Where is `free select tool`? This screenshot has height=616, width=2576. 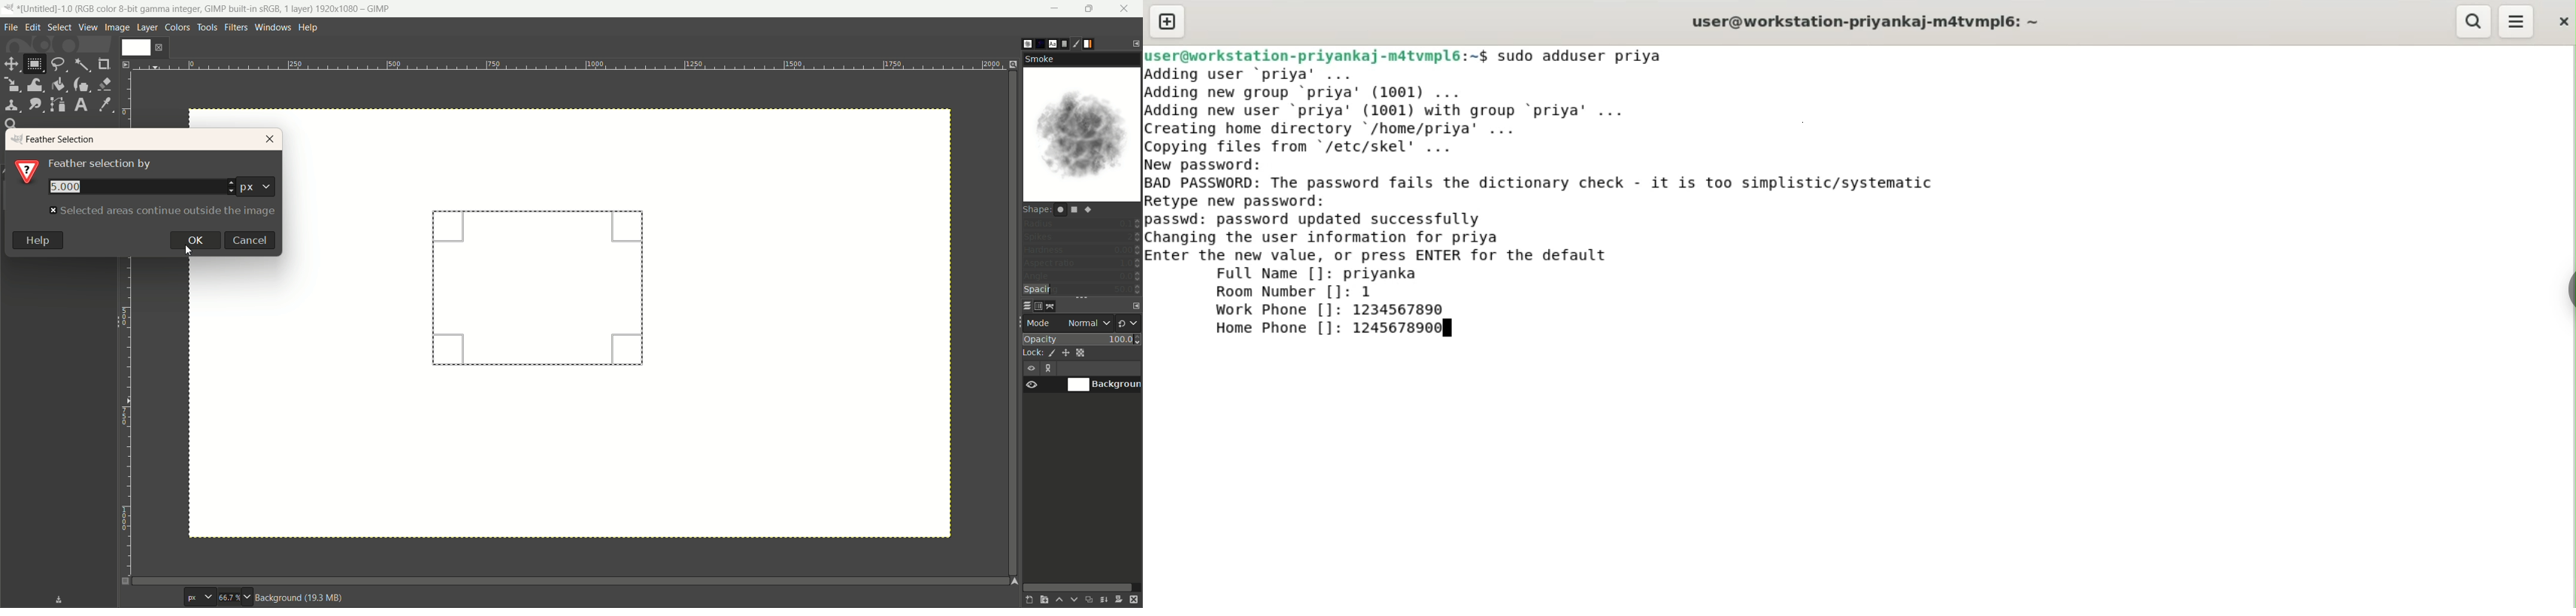 free select tool is located at coordinates (60, 65).